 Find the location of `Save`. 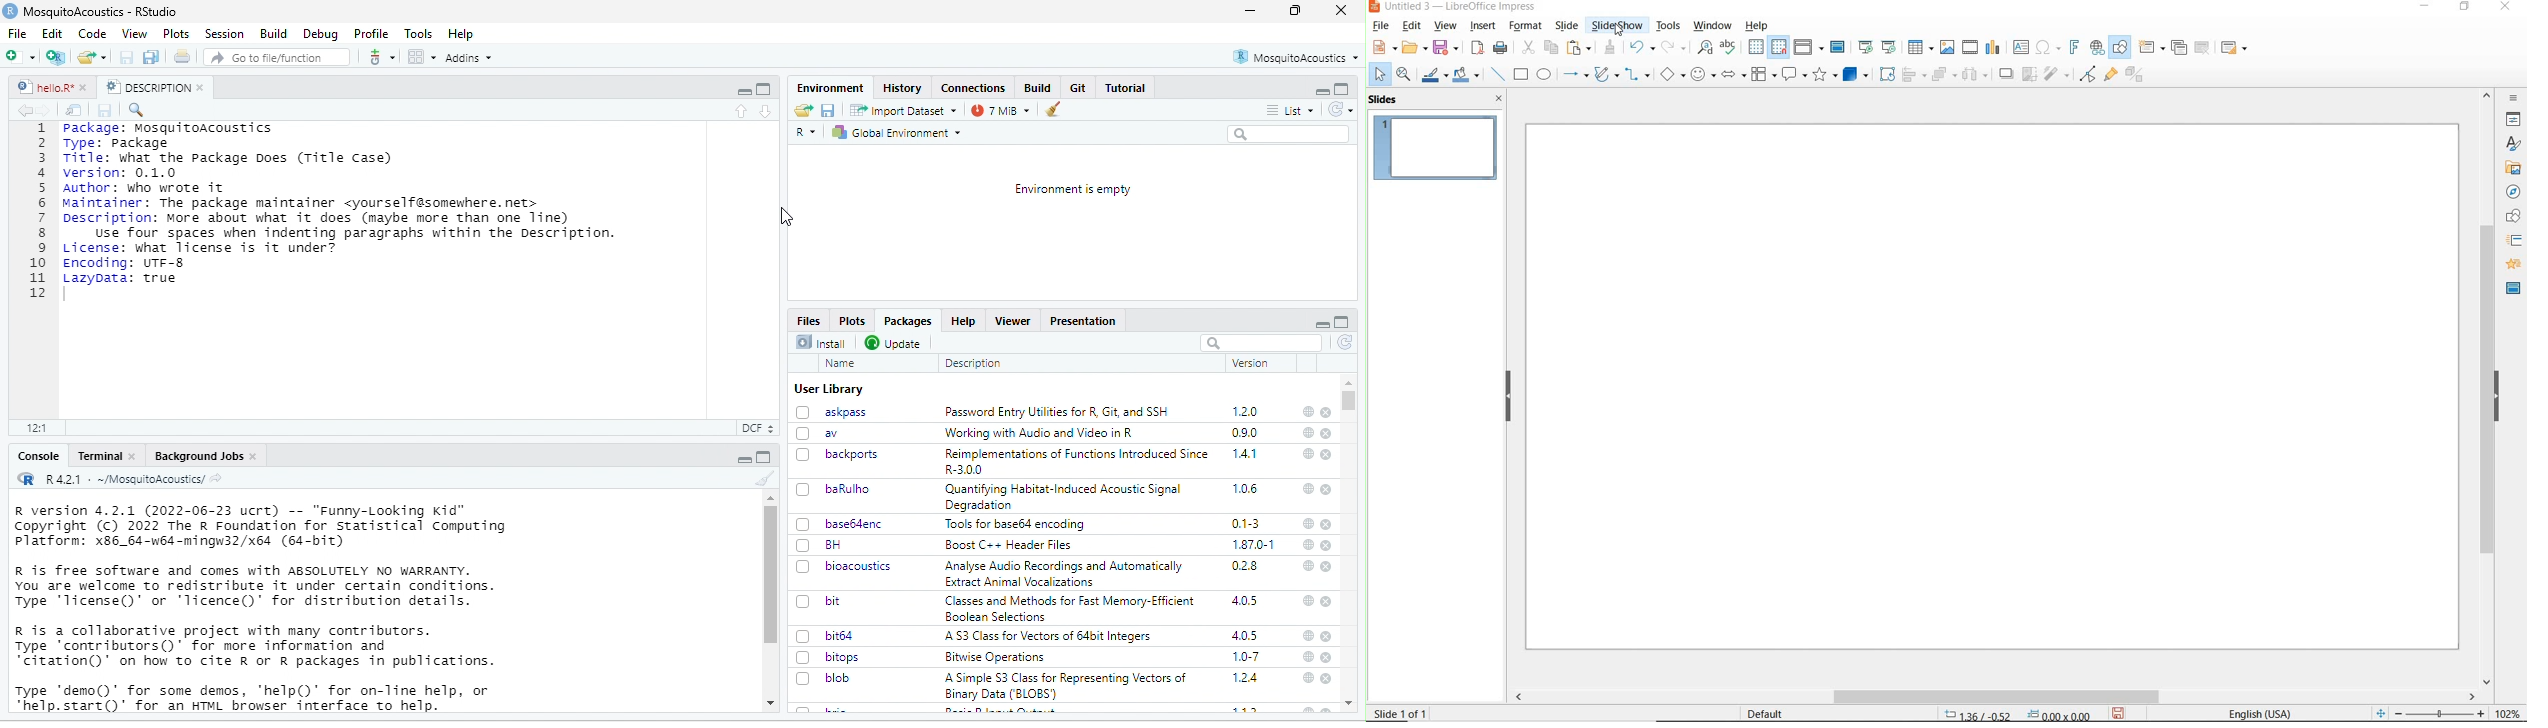

Save is located at coordinates (828, 110).